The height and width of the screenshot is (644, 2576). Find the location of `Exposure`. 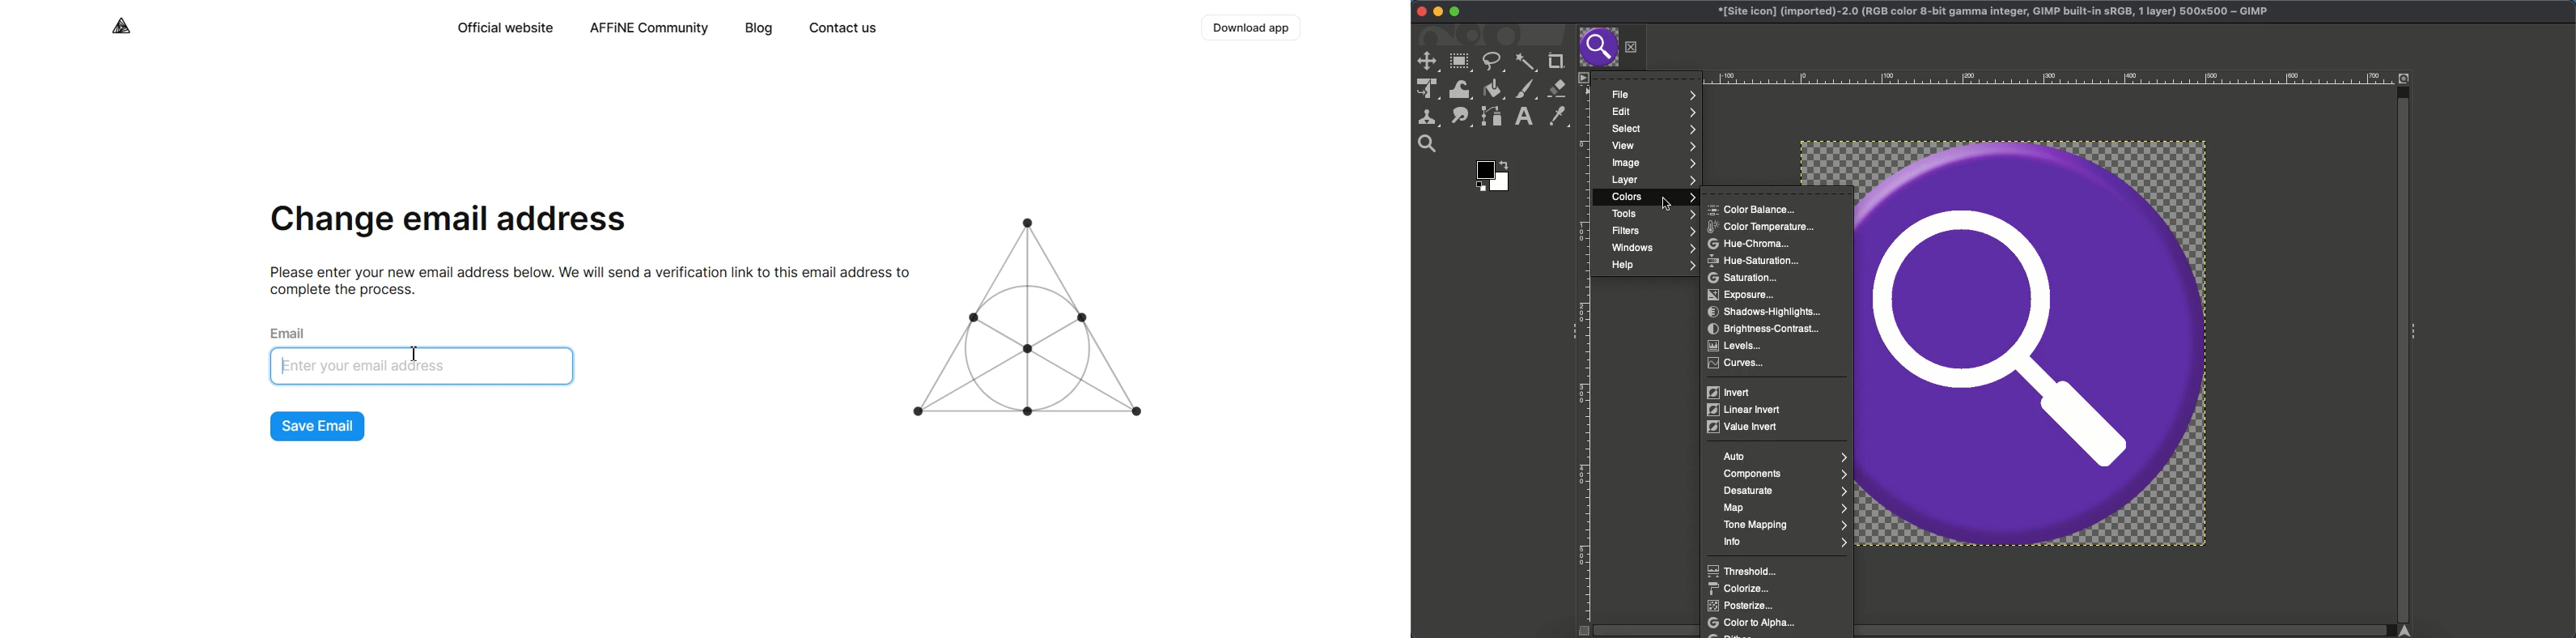

Exposure is located at coordinates (1743, 296).